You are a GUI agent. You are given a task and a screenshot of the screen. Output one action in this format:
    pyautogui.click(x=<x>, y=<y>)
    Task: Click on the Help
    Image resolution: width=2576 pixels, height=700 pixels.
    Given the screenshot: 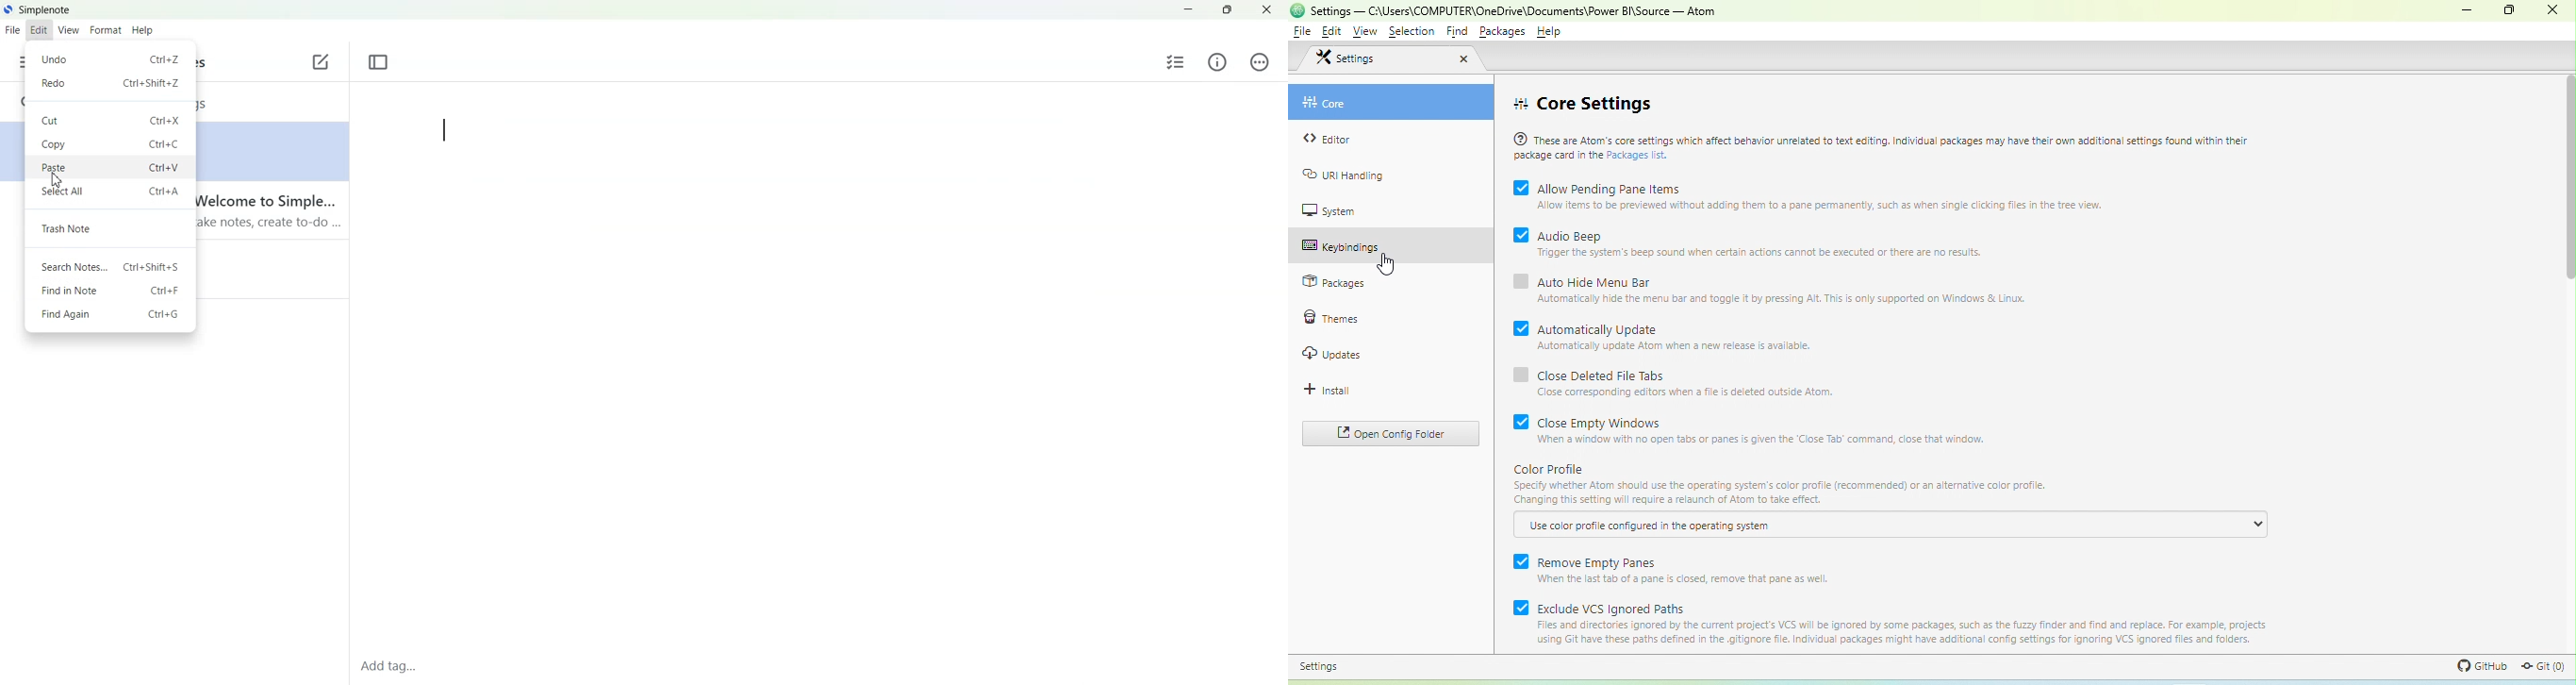 What is the action you would take?
    pyautogui.click(x=145, y=31)
    